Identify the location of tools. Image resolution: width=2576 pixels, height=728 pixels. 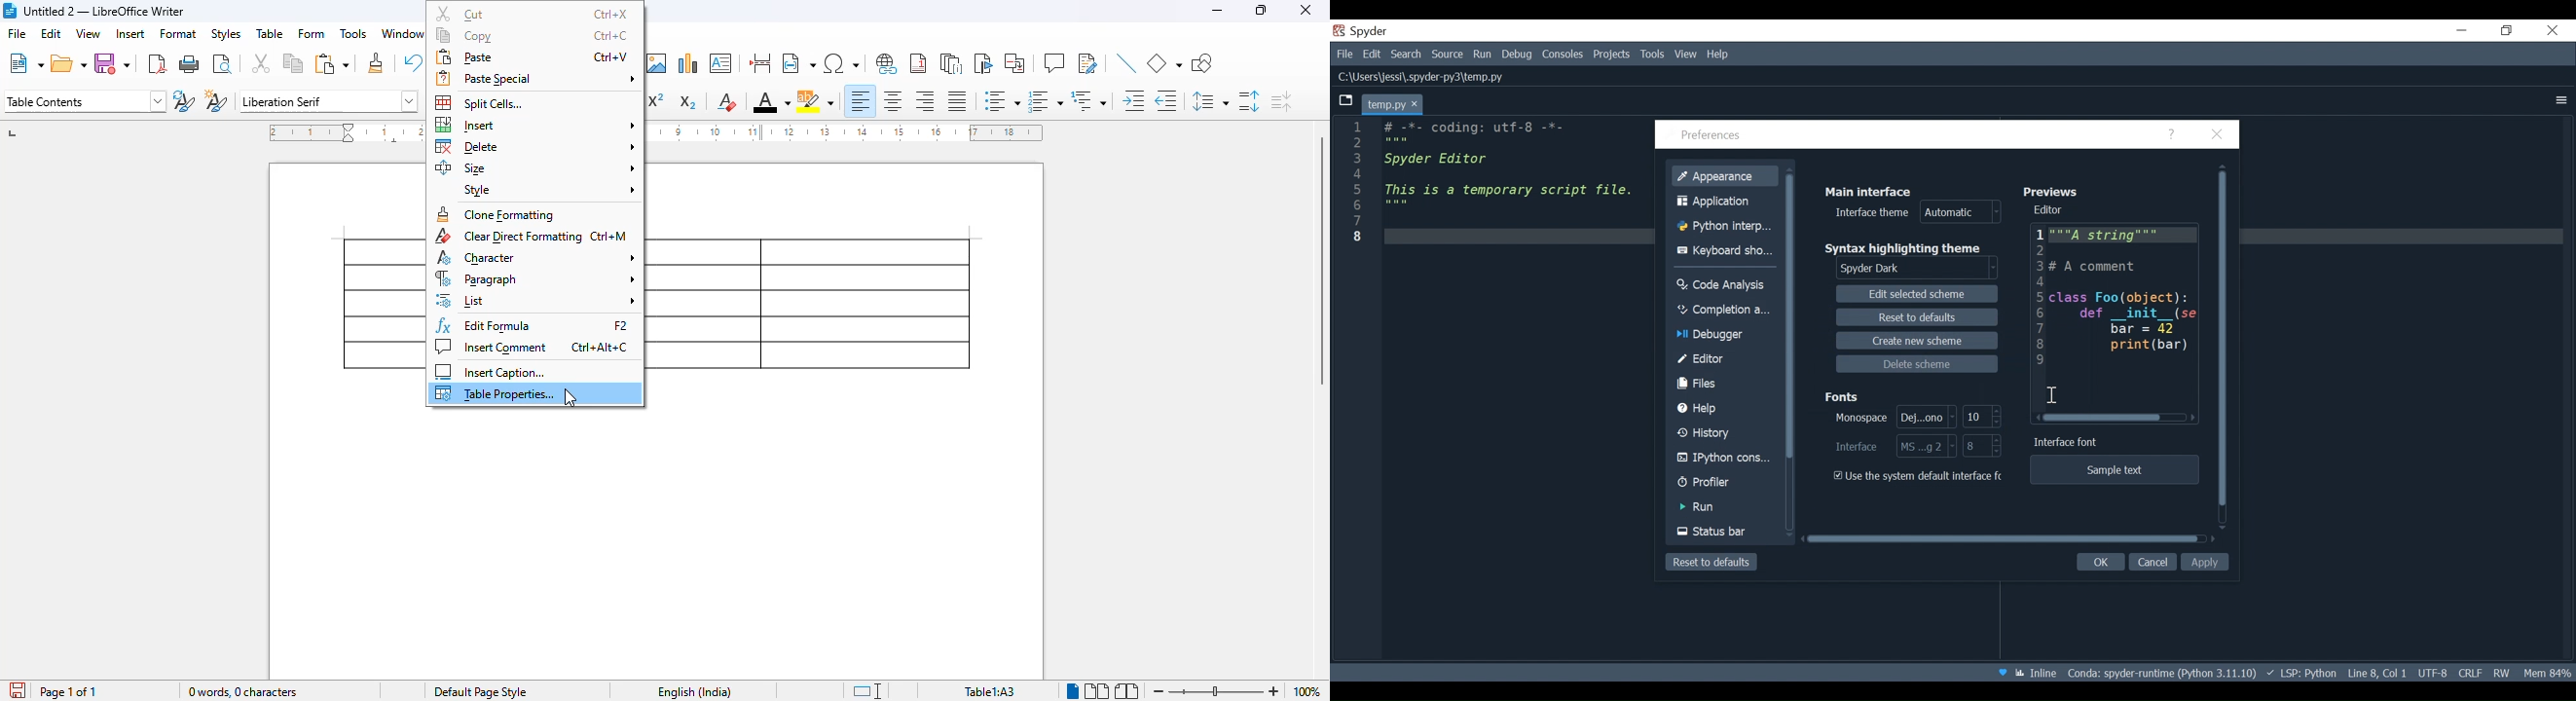
(353, 34).